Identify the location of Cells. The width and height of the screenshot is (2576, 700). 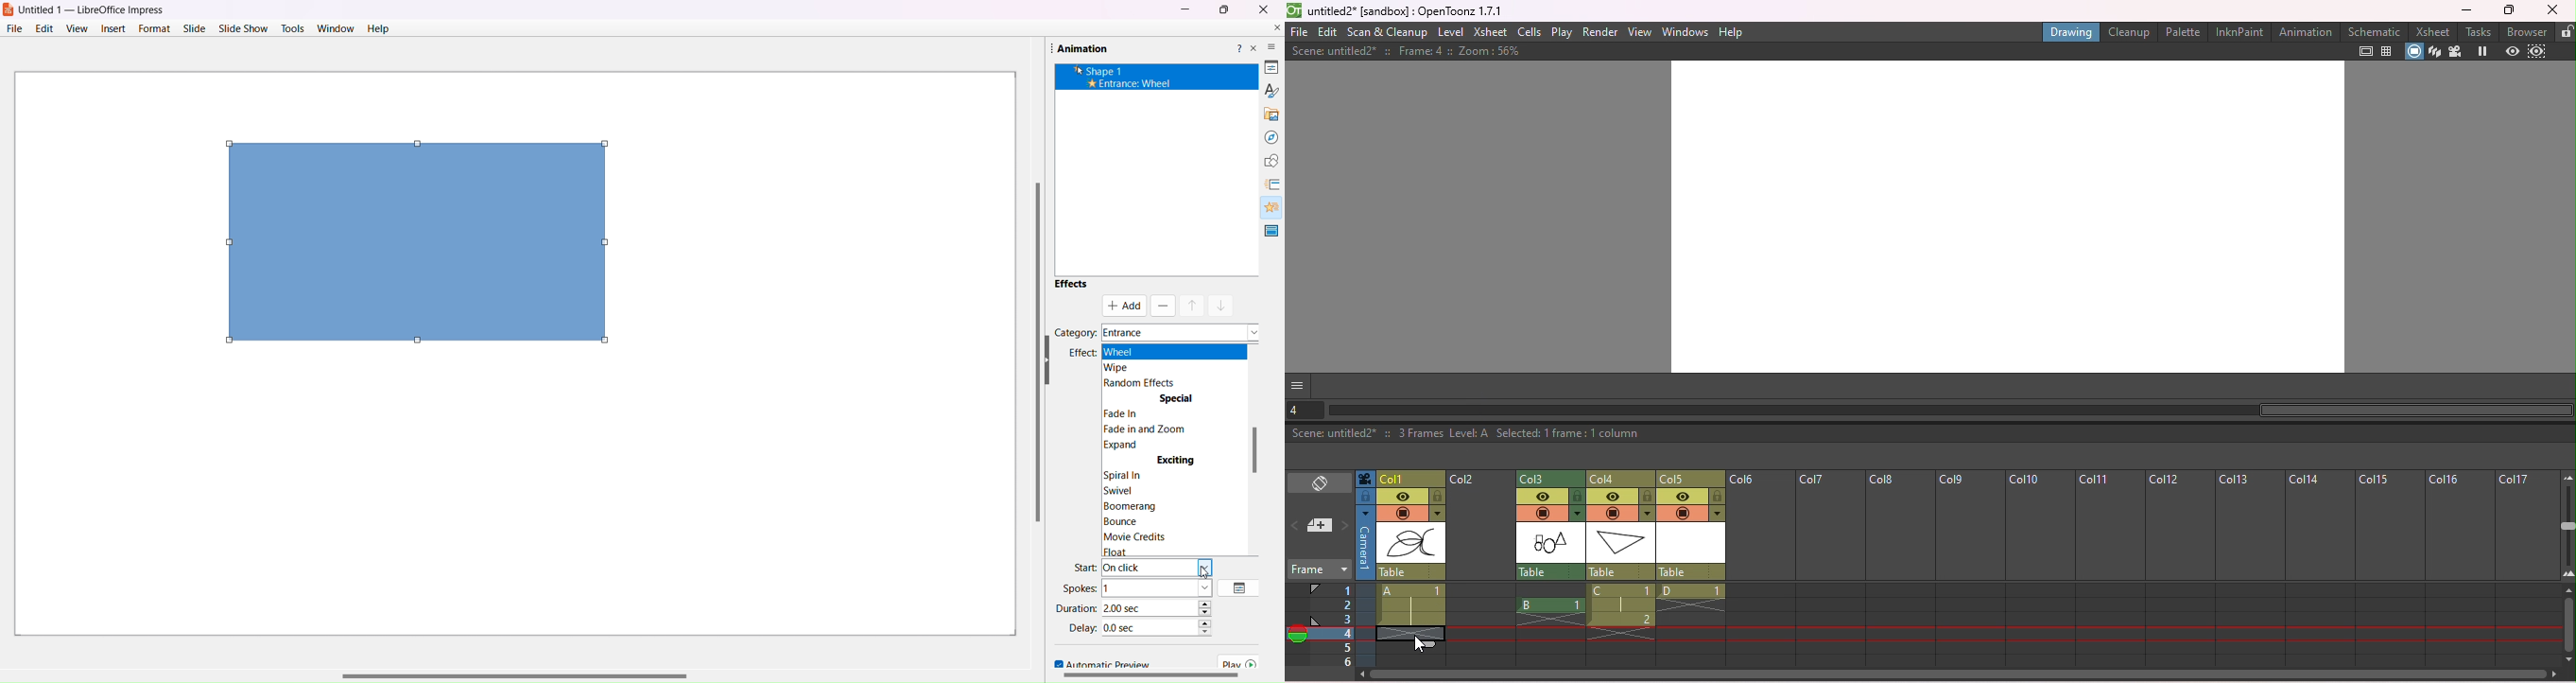
(1529, 31).